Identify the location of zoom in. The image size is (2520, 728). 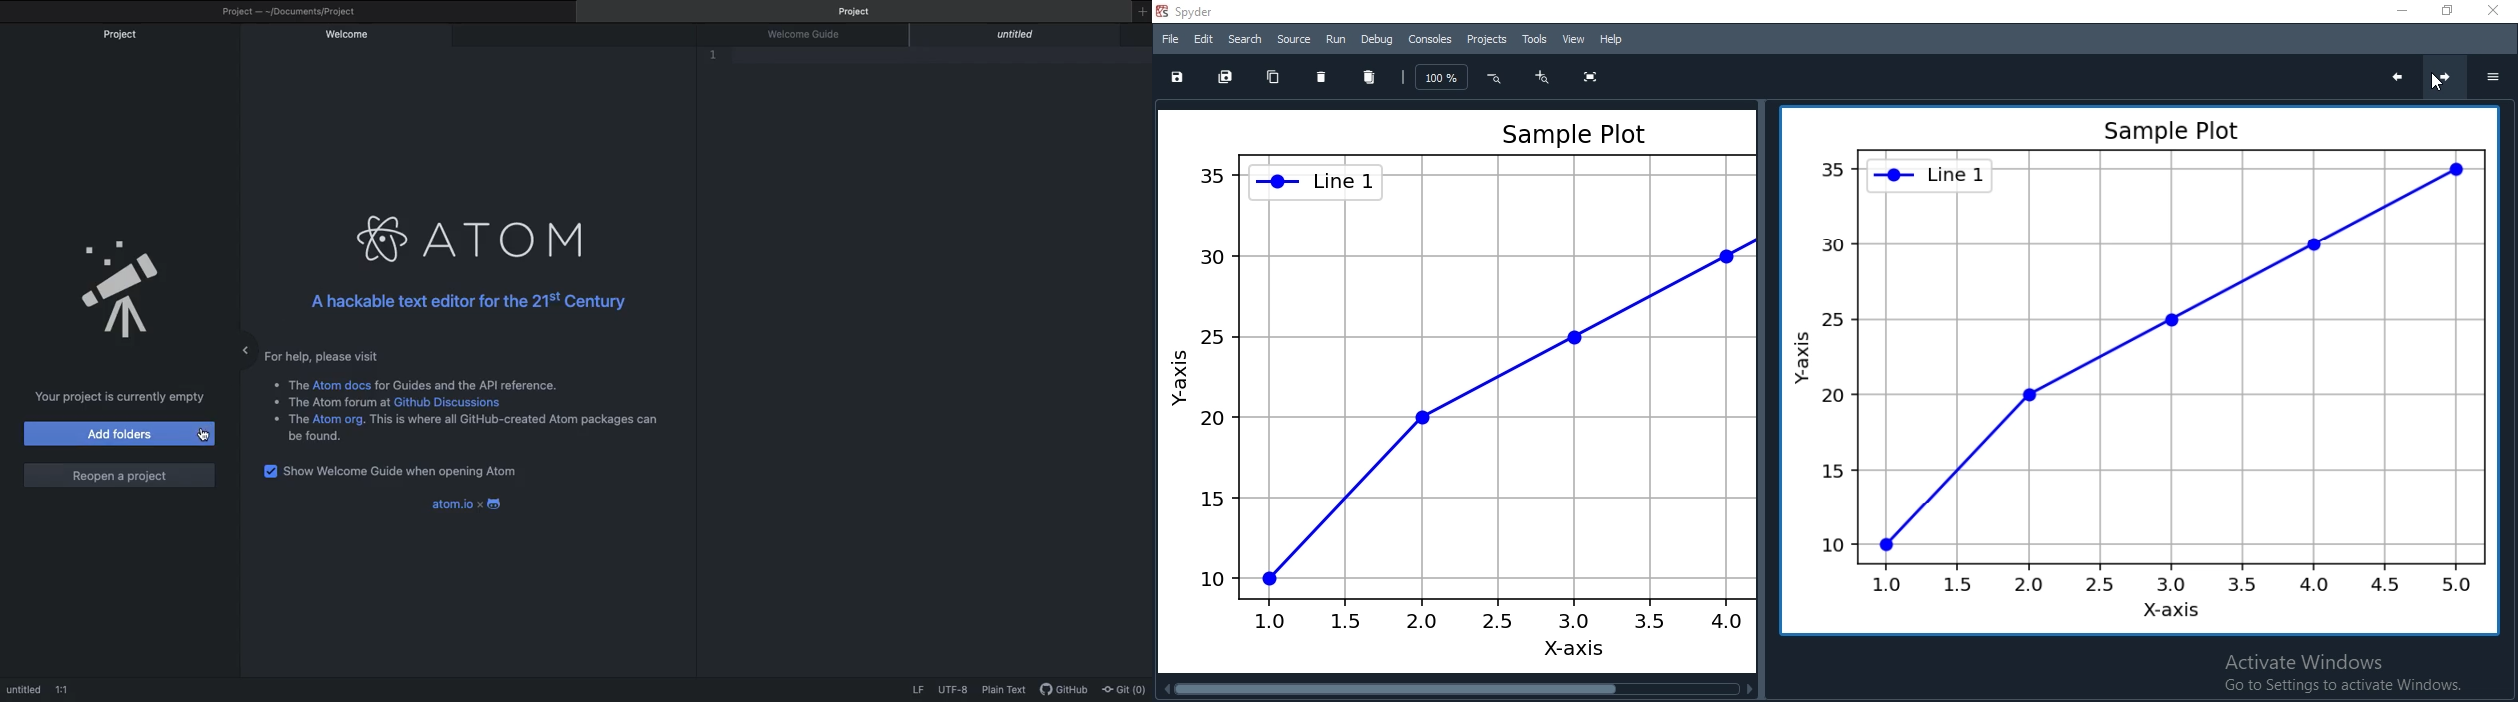
(1543, 77).